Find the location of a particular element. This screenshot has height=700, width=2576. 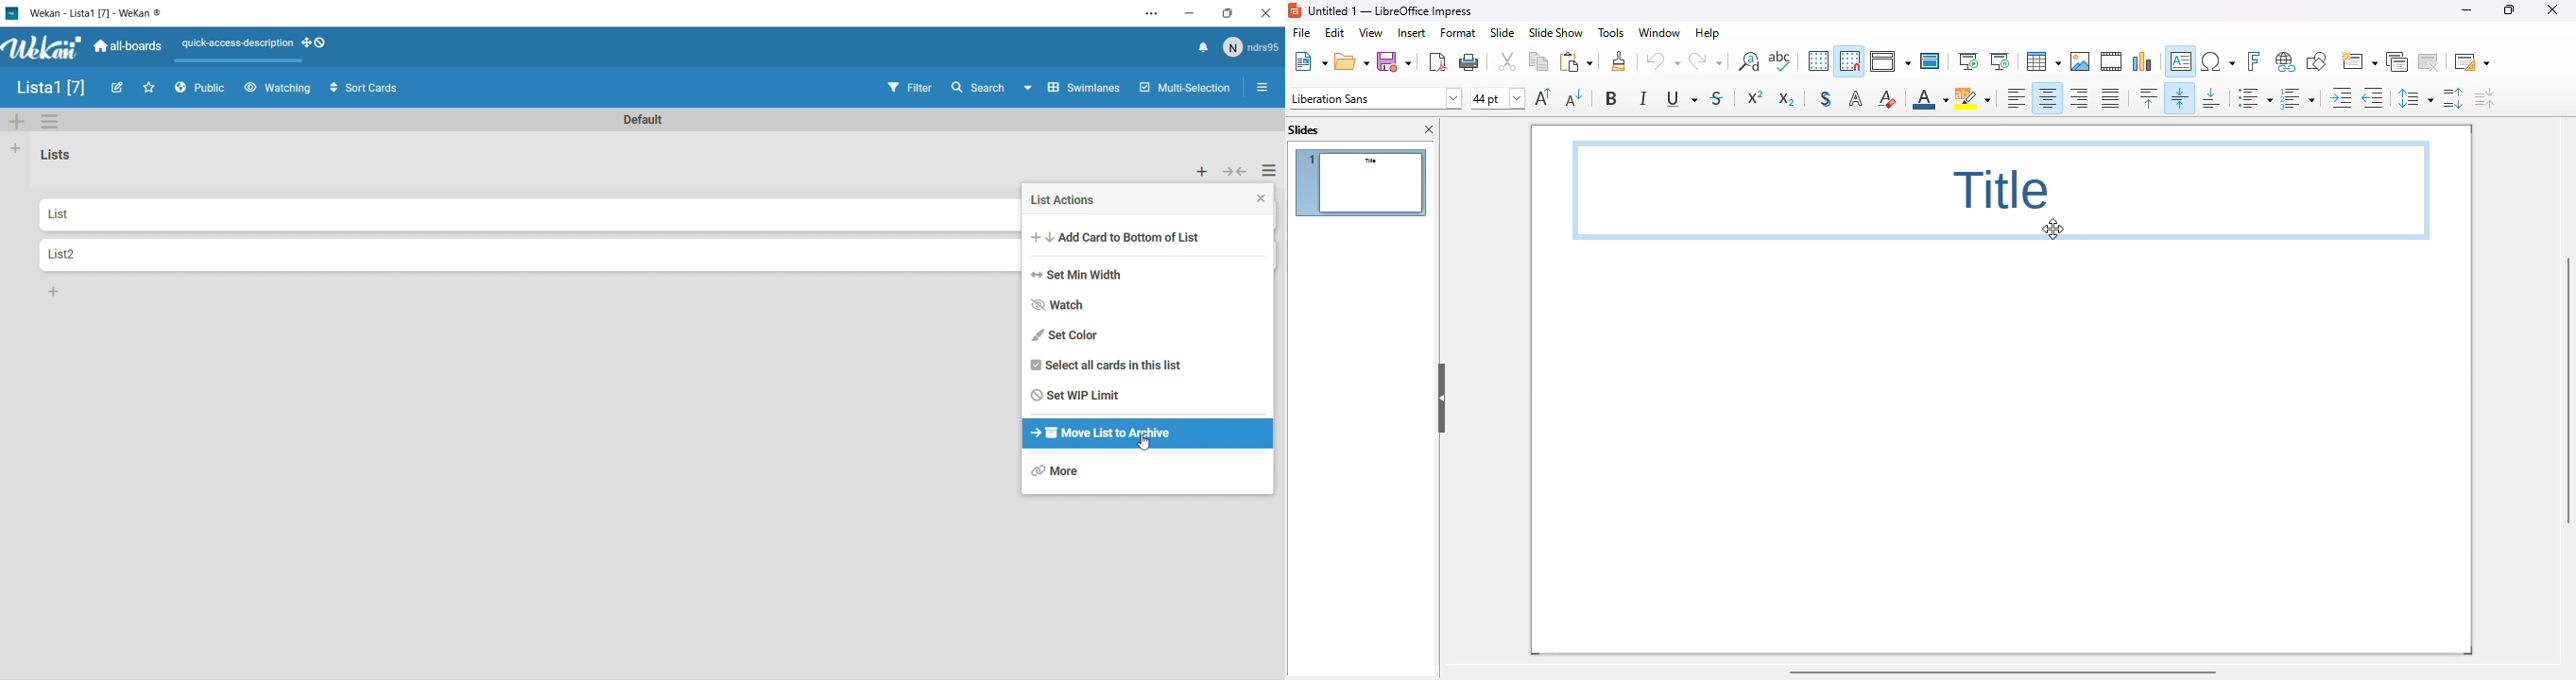

increase indent is located at coordinates (2341, 97).